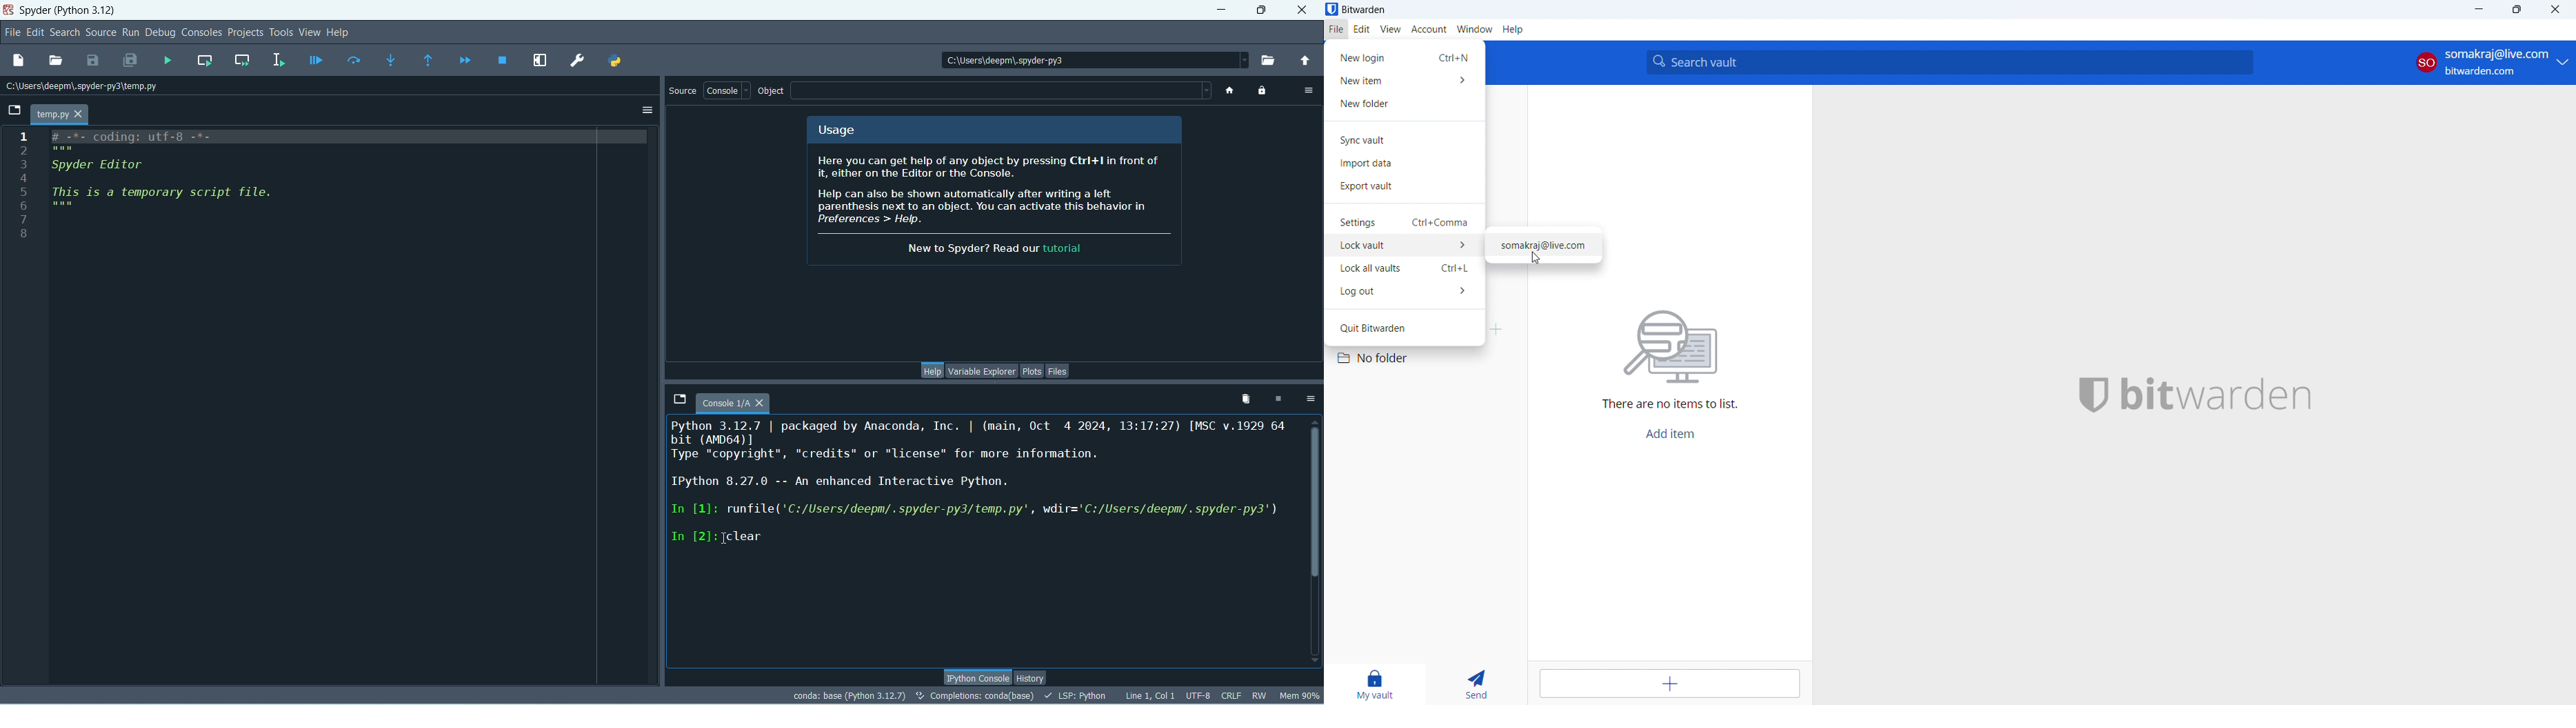  I want to click on help, so click(930, 369).